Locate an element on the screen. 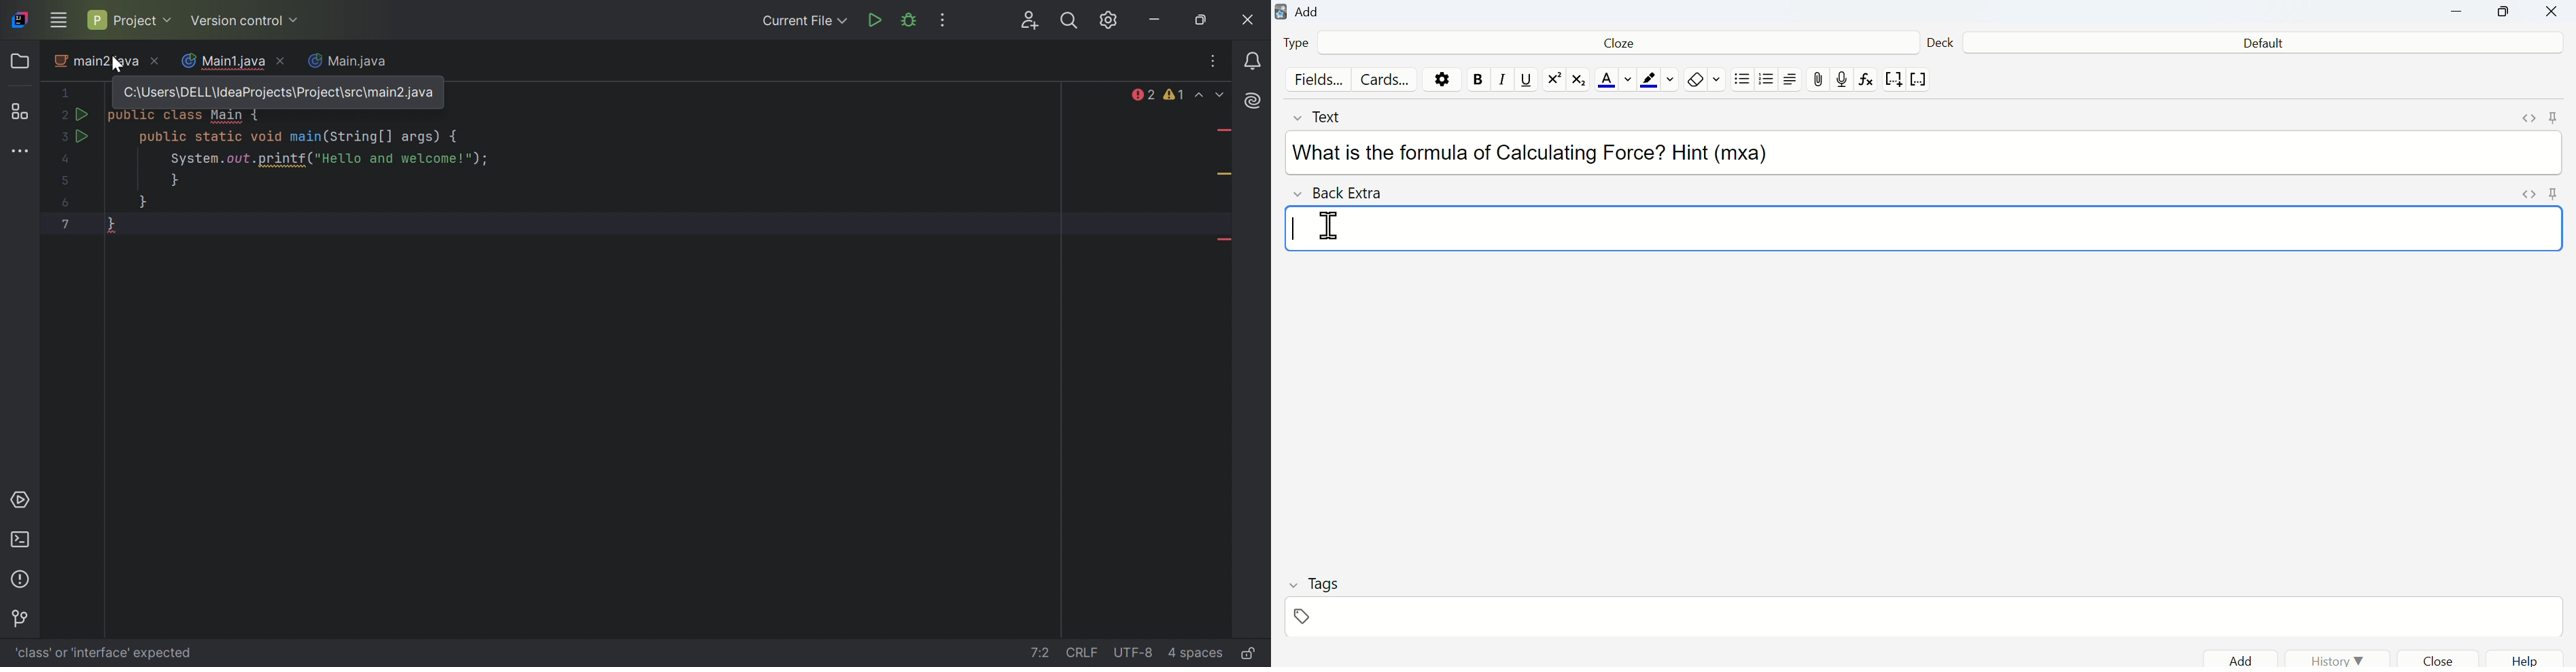 This screenshot has width=2576, height=672. Eraser is located at coordinates (1705, 80).